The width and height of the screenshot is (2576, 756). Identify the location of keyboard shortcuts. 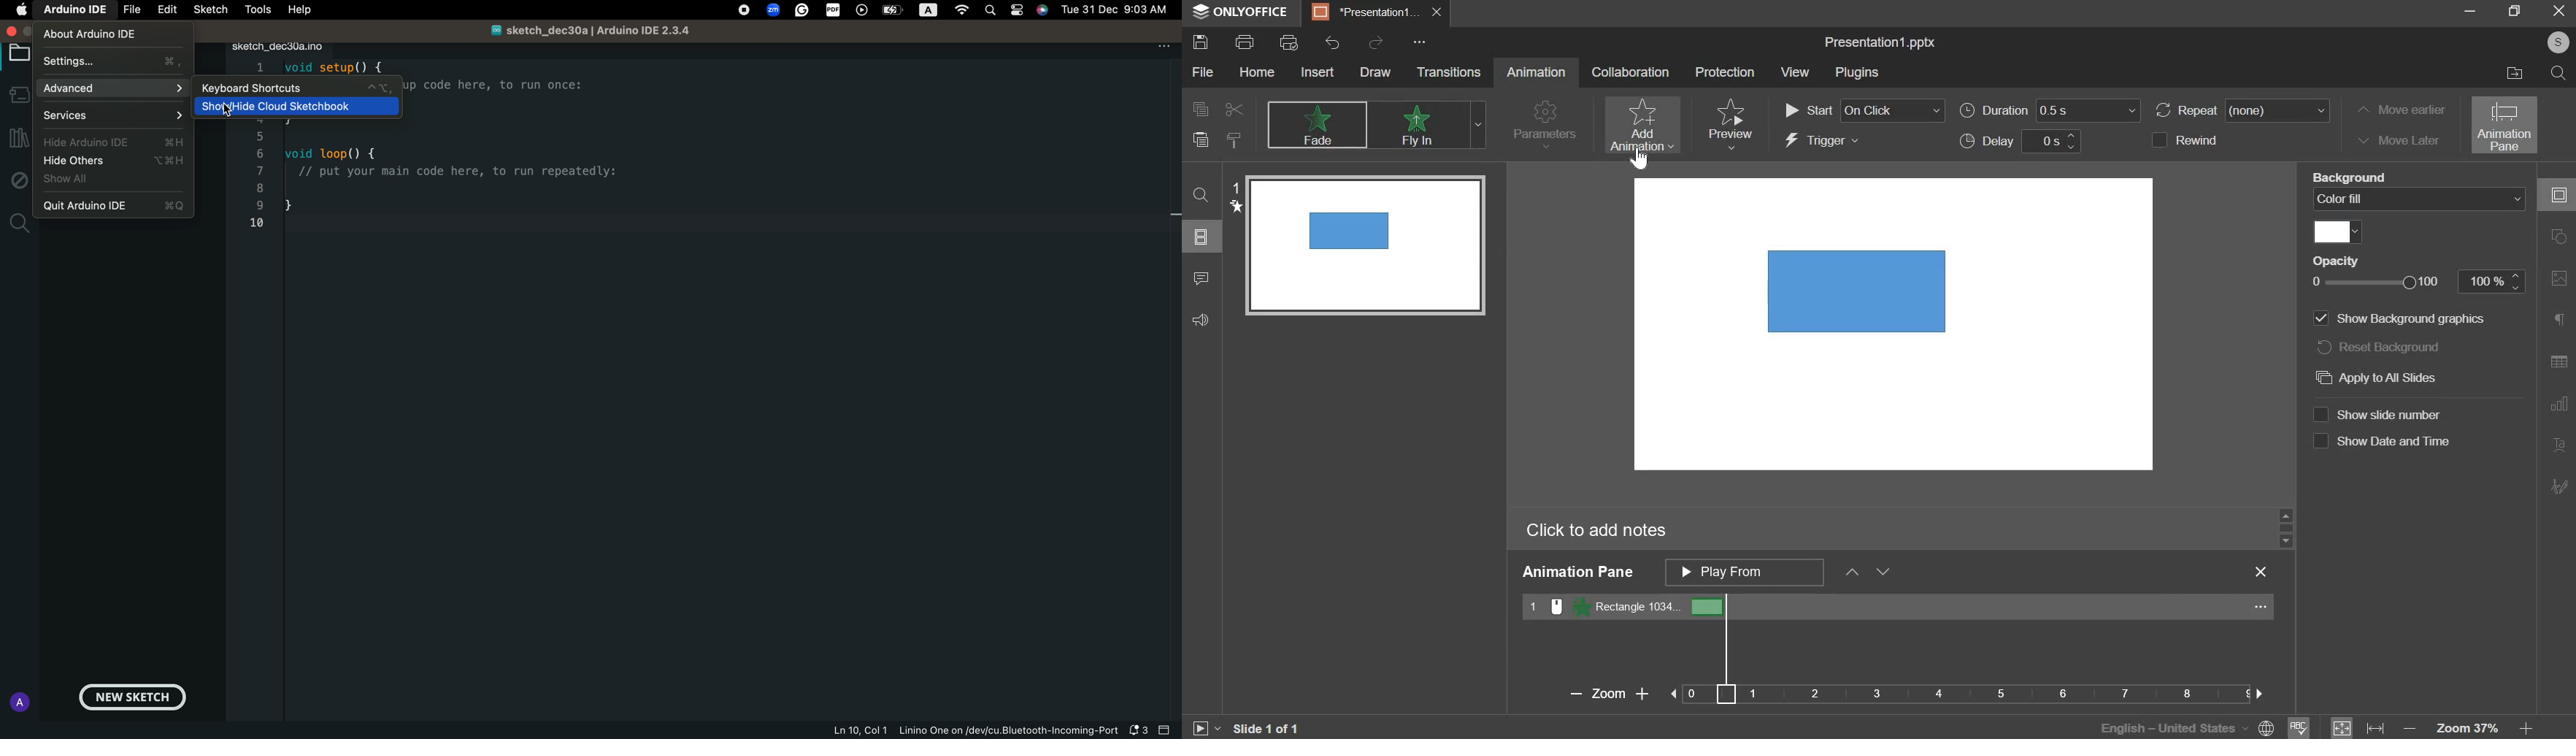
(224, 86).